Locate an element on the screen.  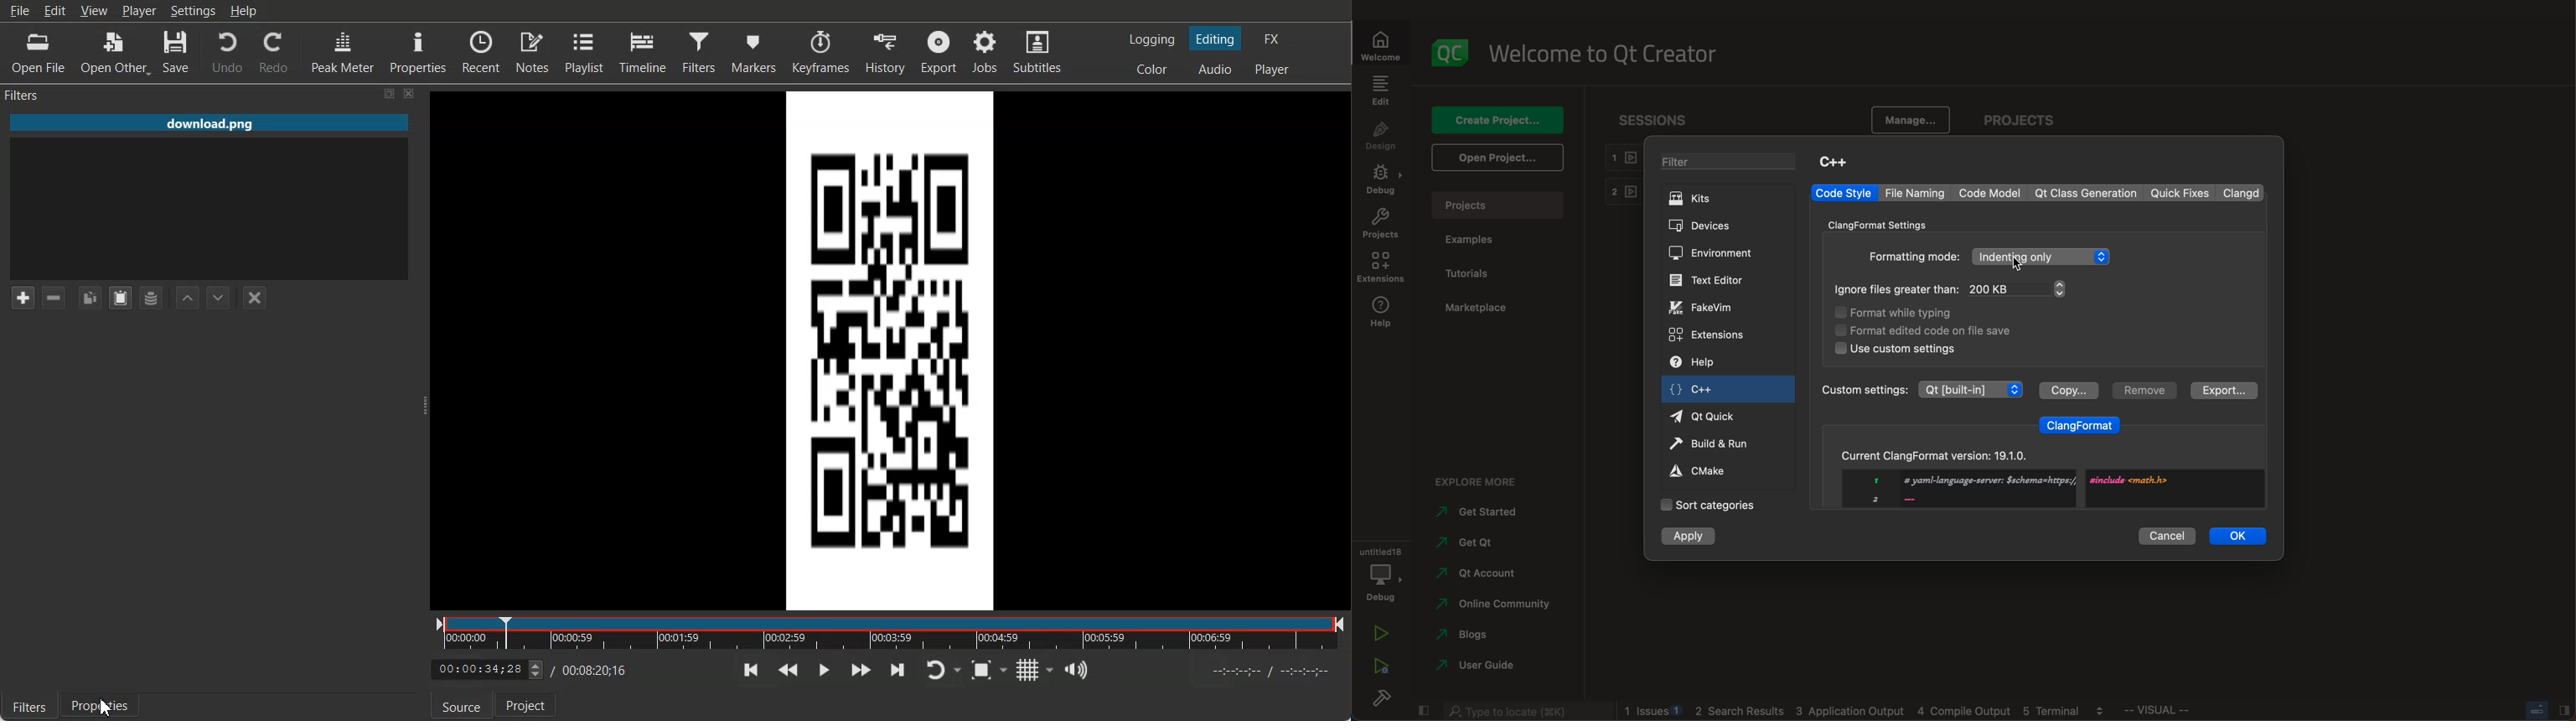
Switch to Audio layout is located at coordinates (1216, 69).